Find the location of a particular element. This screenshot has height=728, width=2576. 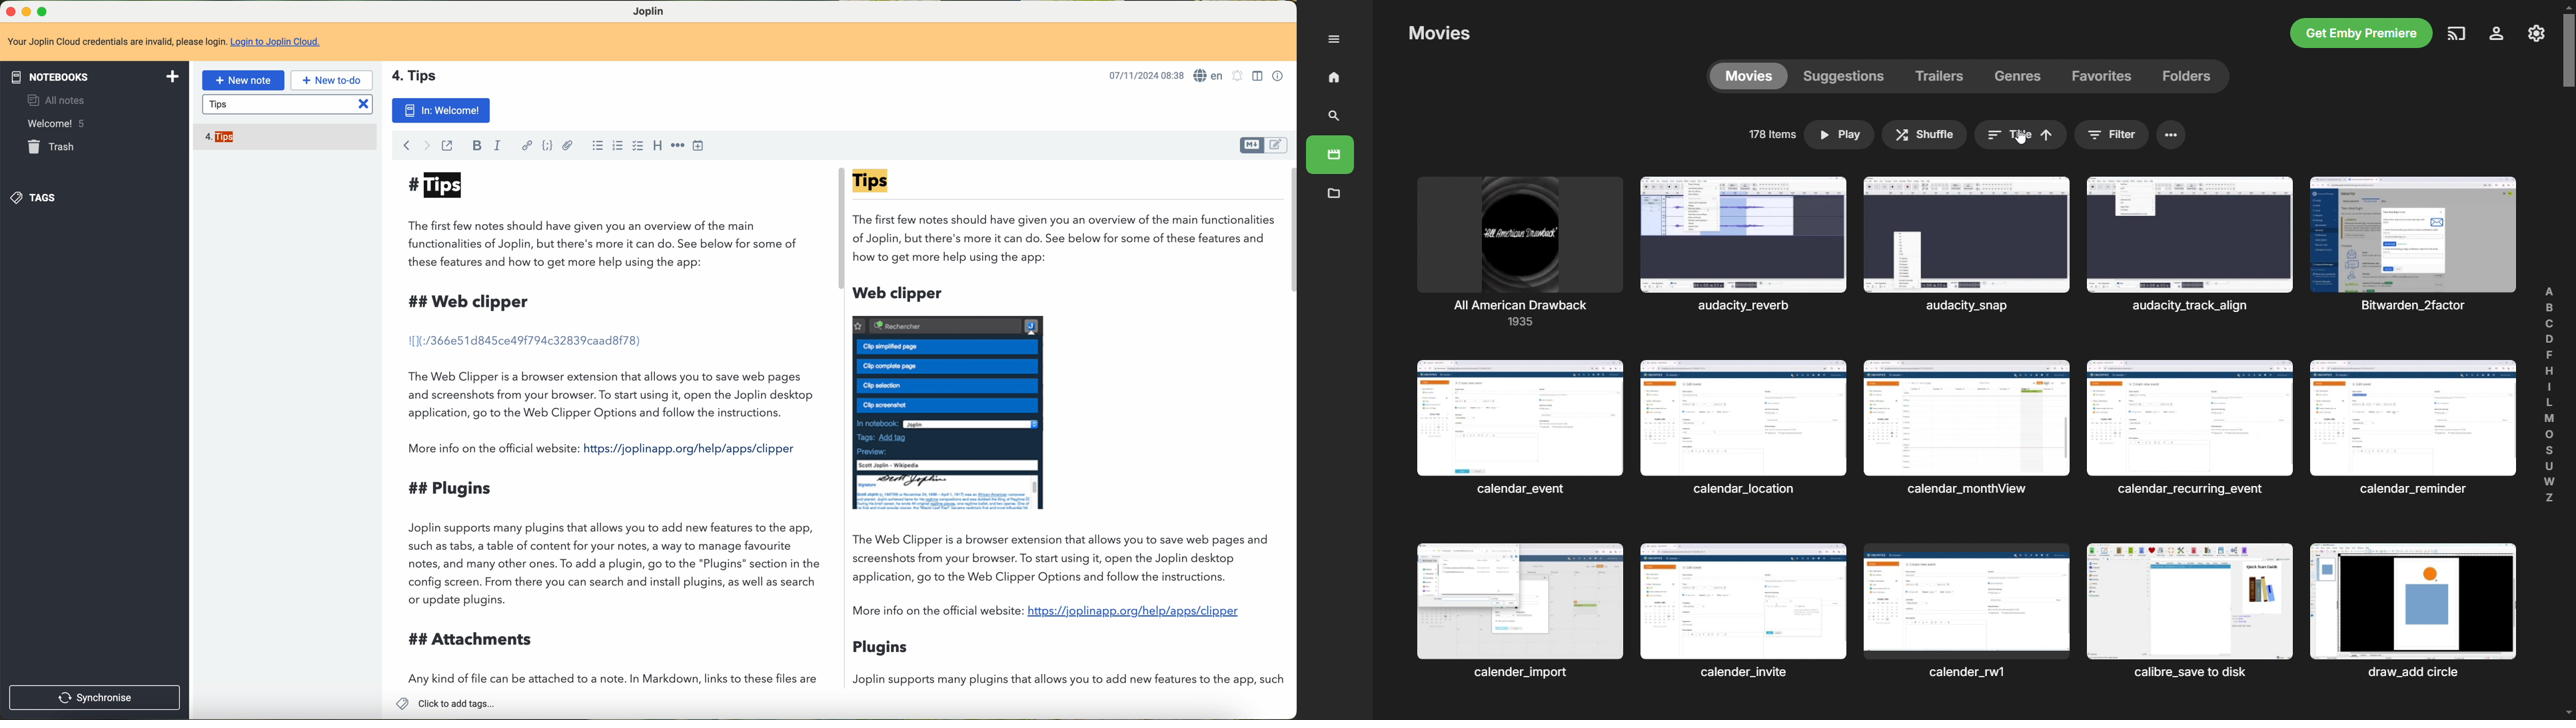

heading is located at coordinates (656, 146).